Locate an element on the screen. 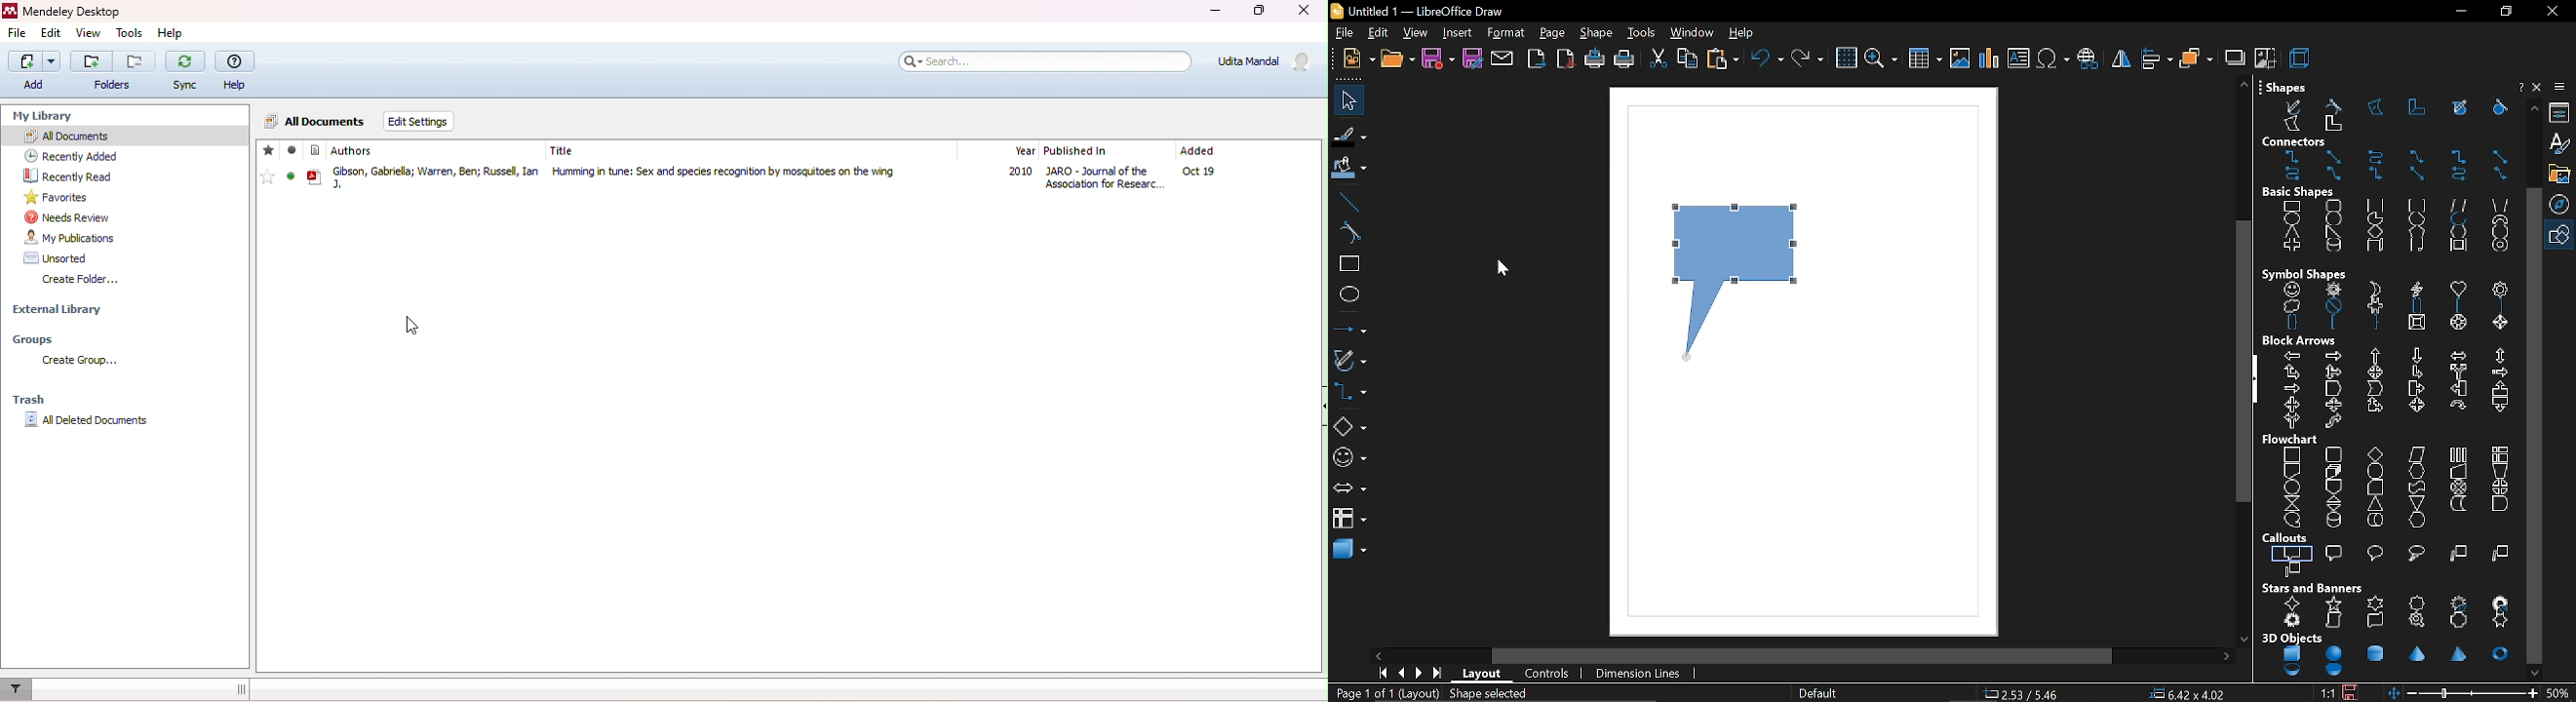 The height and width of the screenshot is (728, 2576). document is located at coordinates (2290, 471).